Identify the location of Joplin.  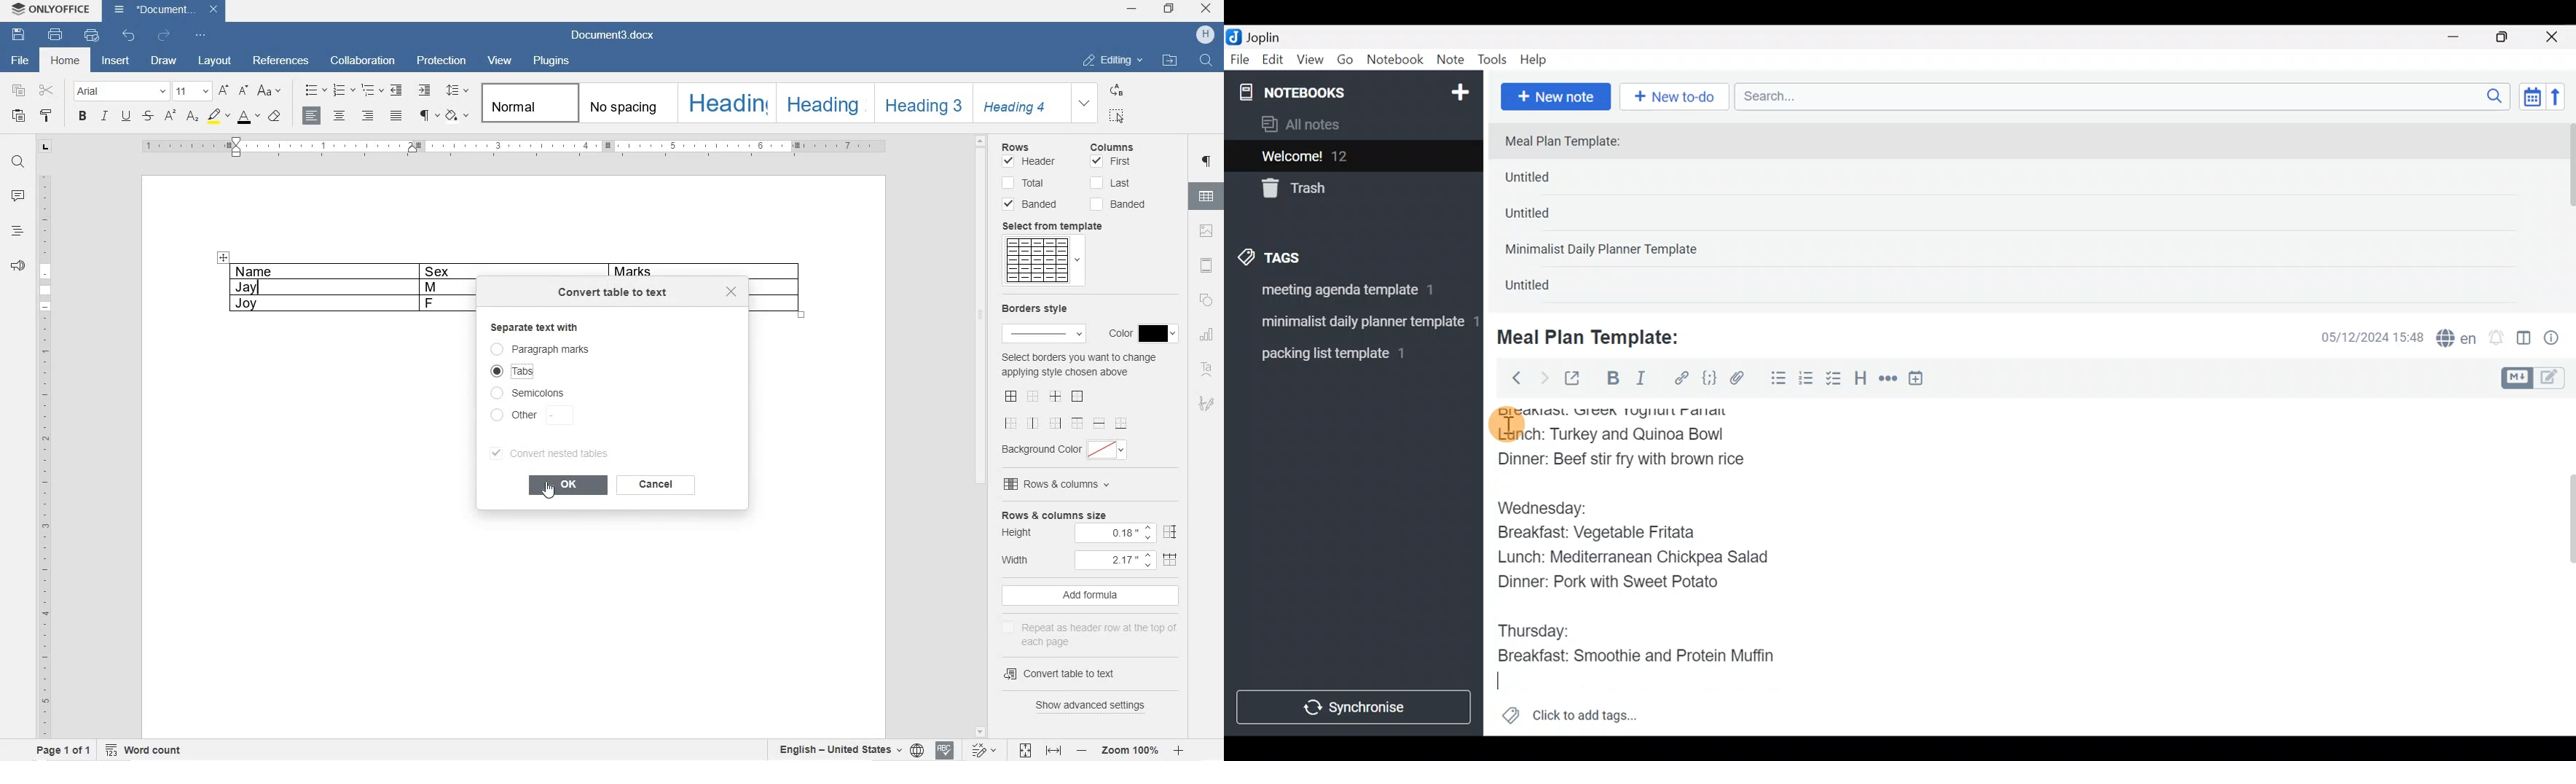
(1272, 35).